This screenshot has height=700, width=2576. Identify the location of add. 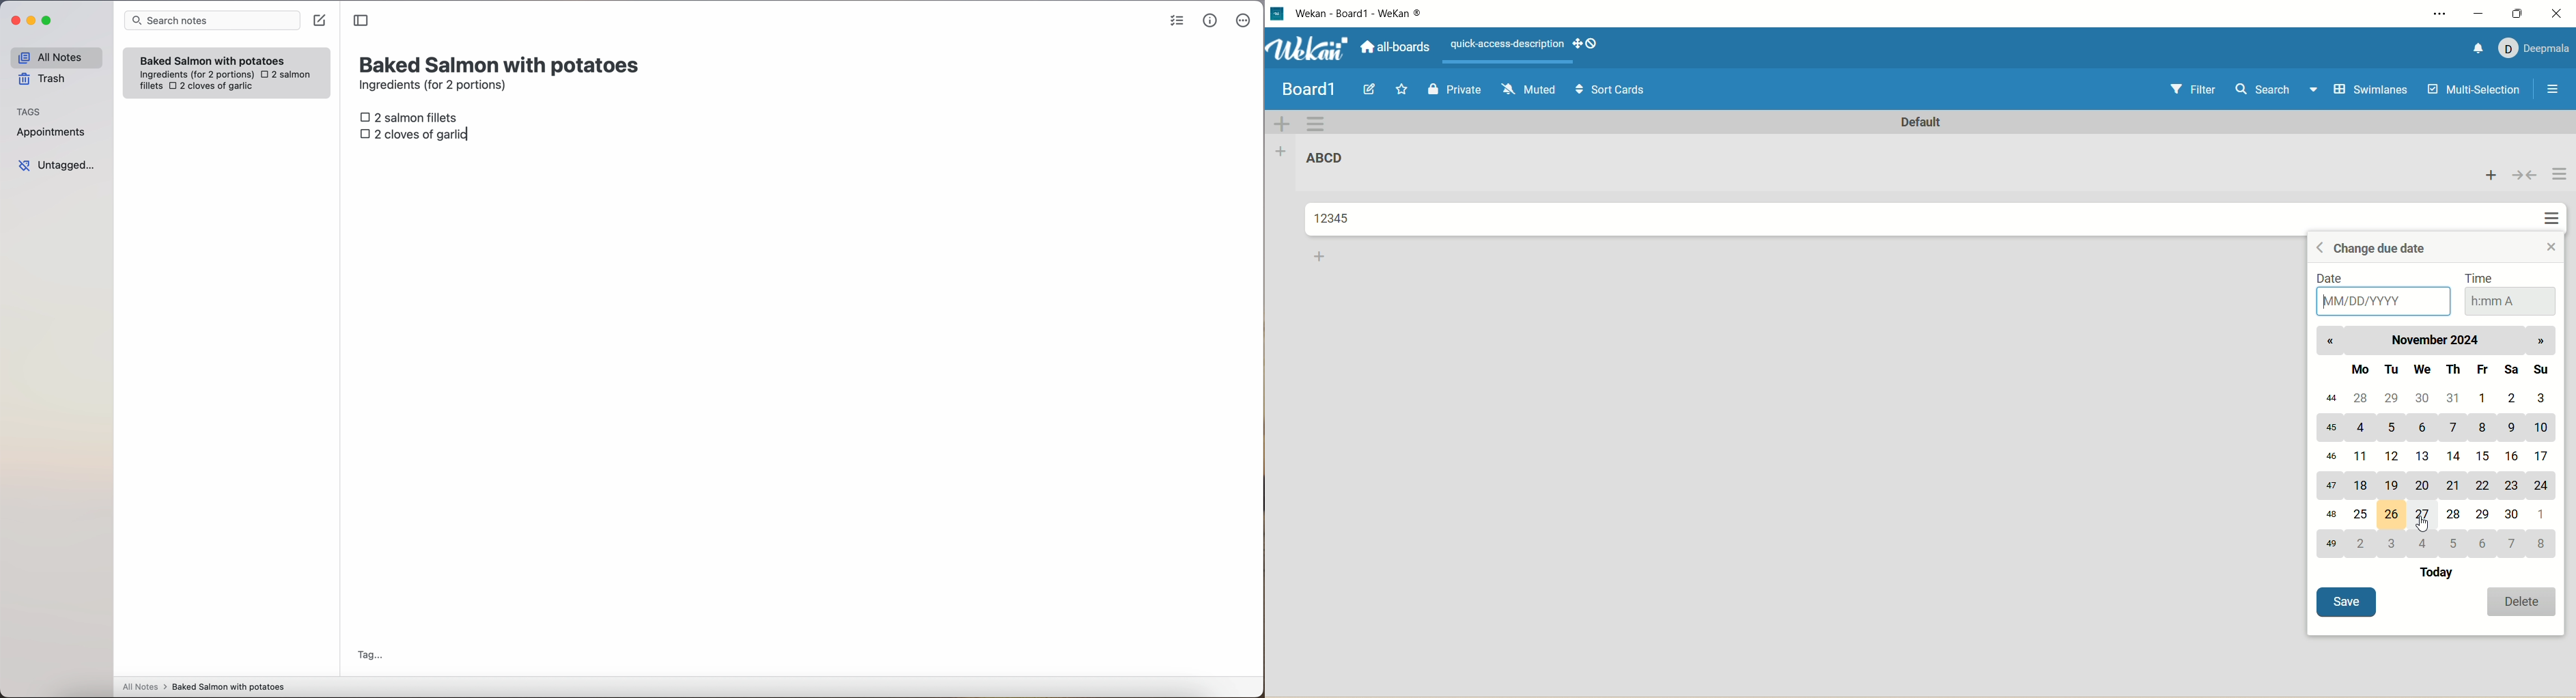
(1326, 256).